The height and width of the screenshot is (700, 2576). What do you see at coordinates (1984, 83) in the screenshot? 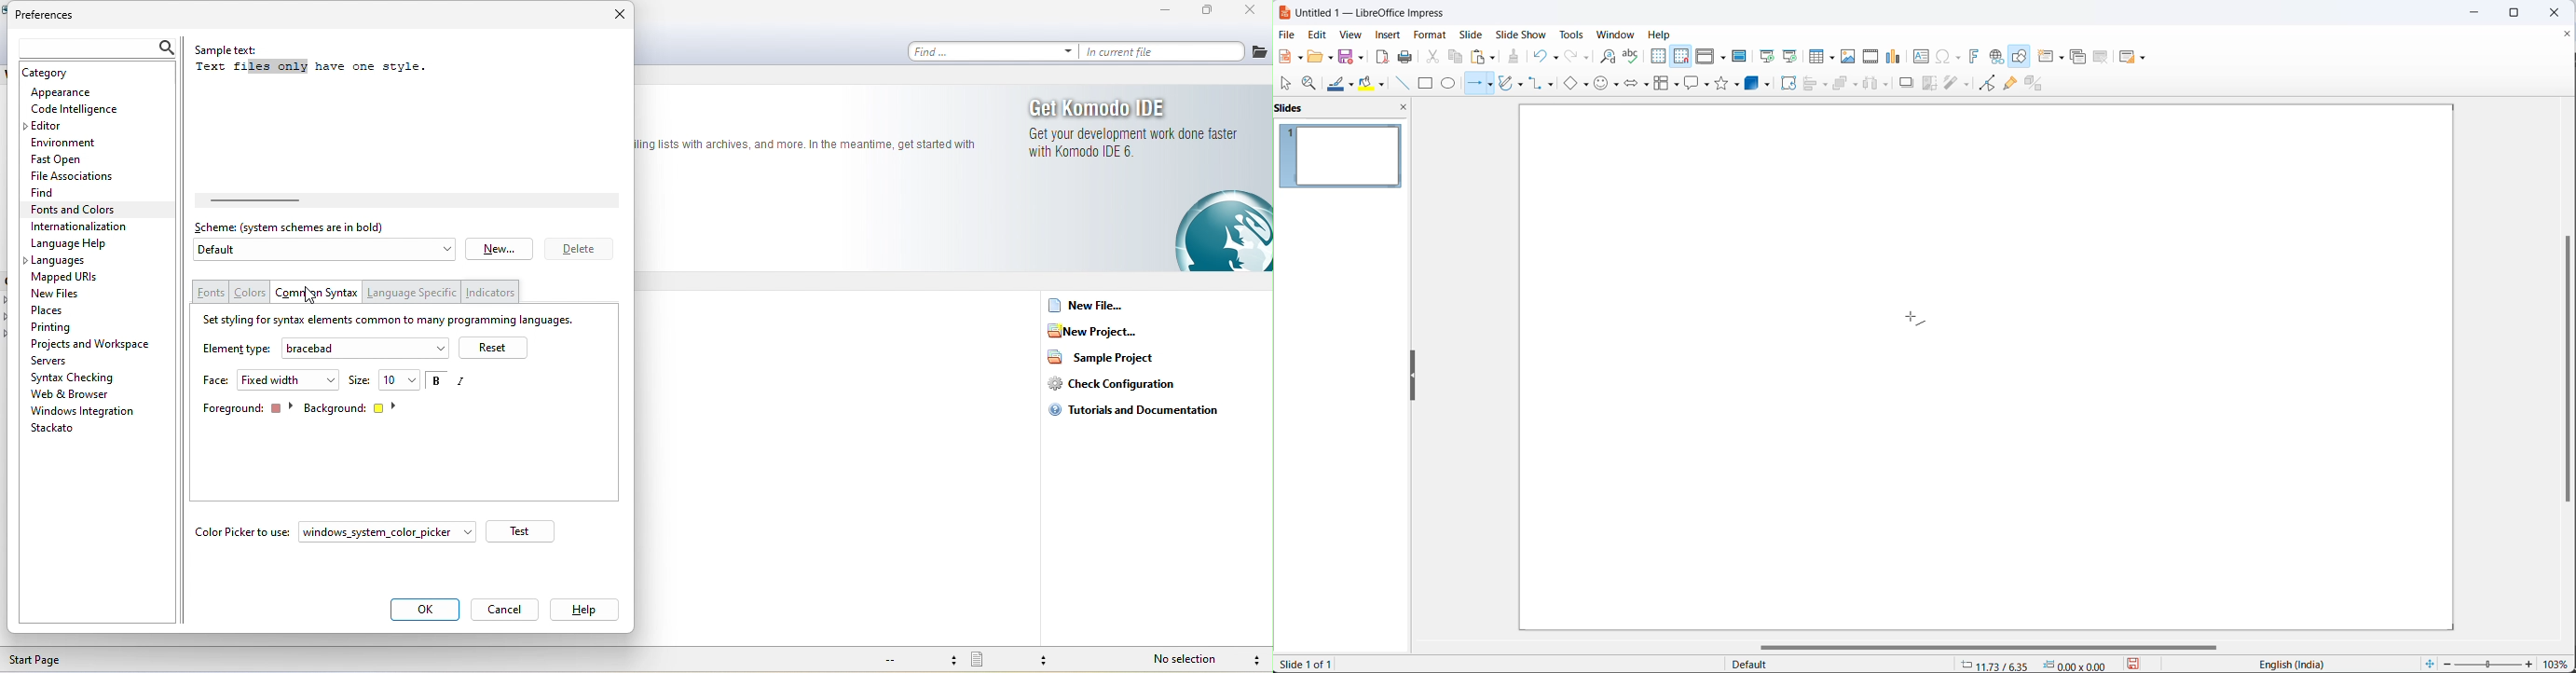
I see `toggle end point edit mode` at bounding box center [1984, 83].